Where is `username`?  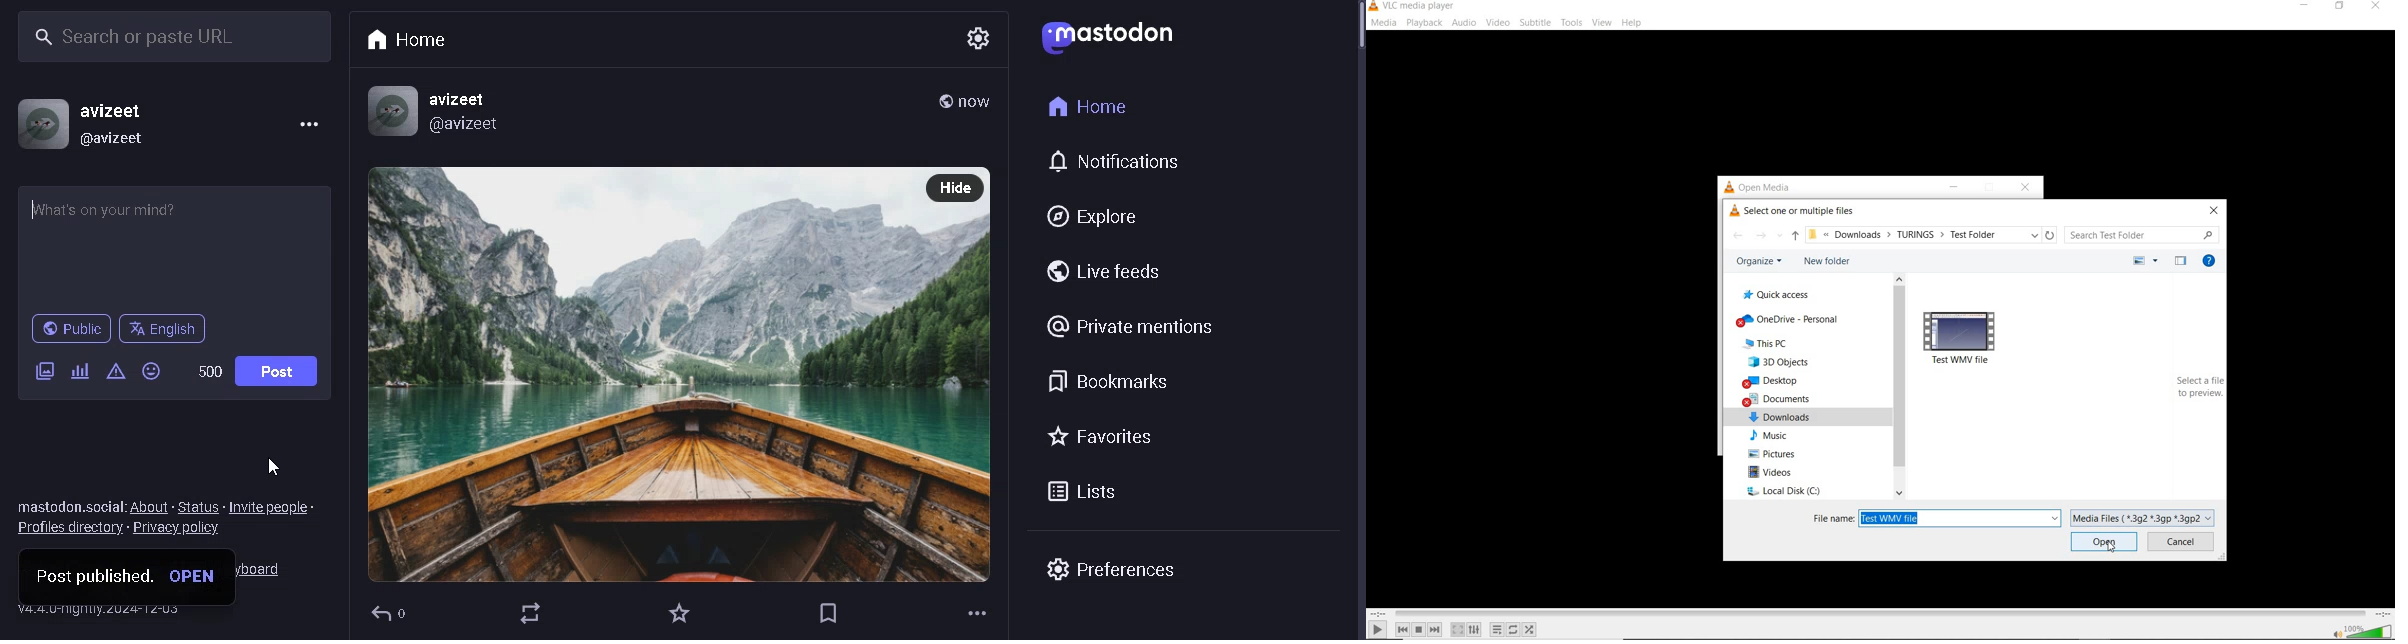 username is located at coordinates (117, 111).